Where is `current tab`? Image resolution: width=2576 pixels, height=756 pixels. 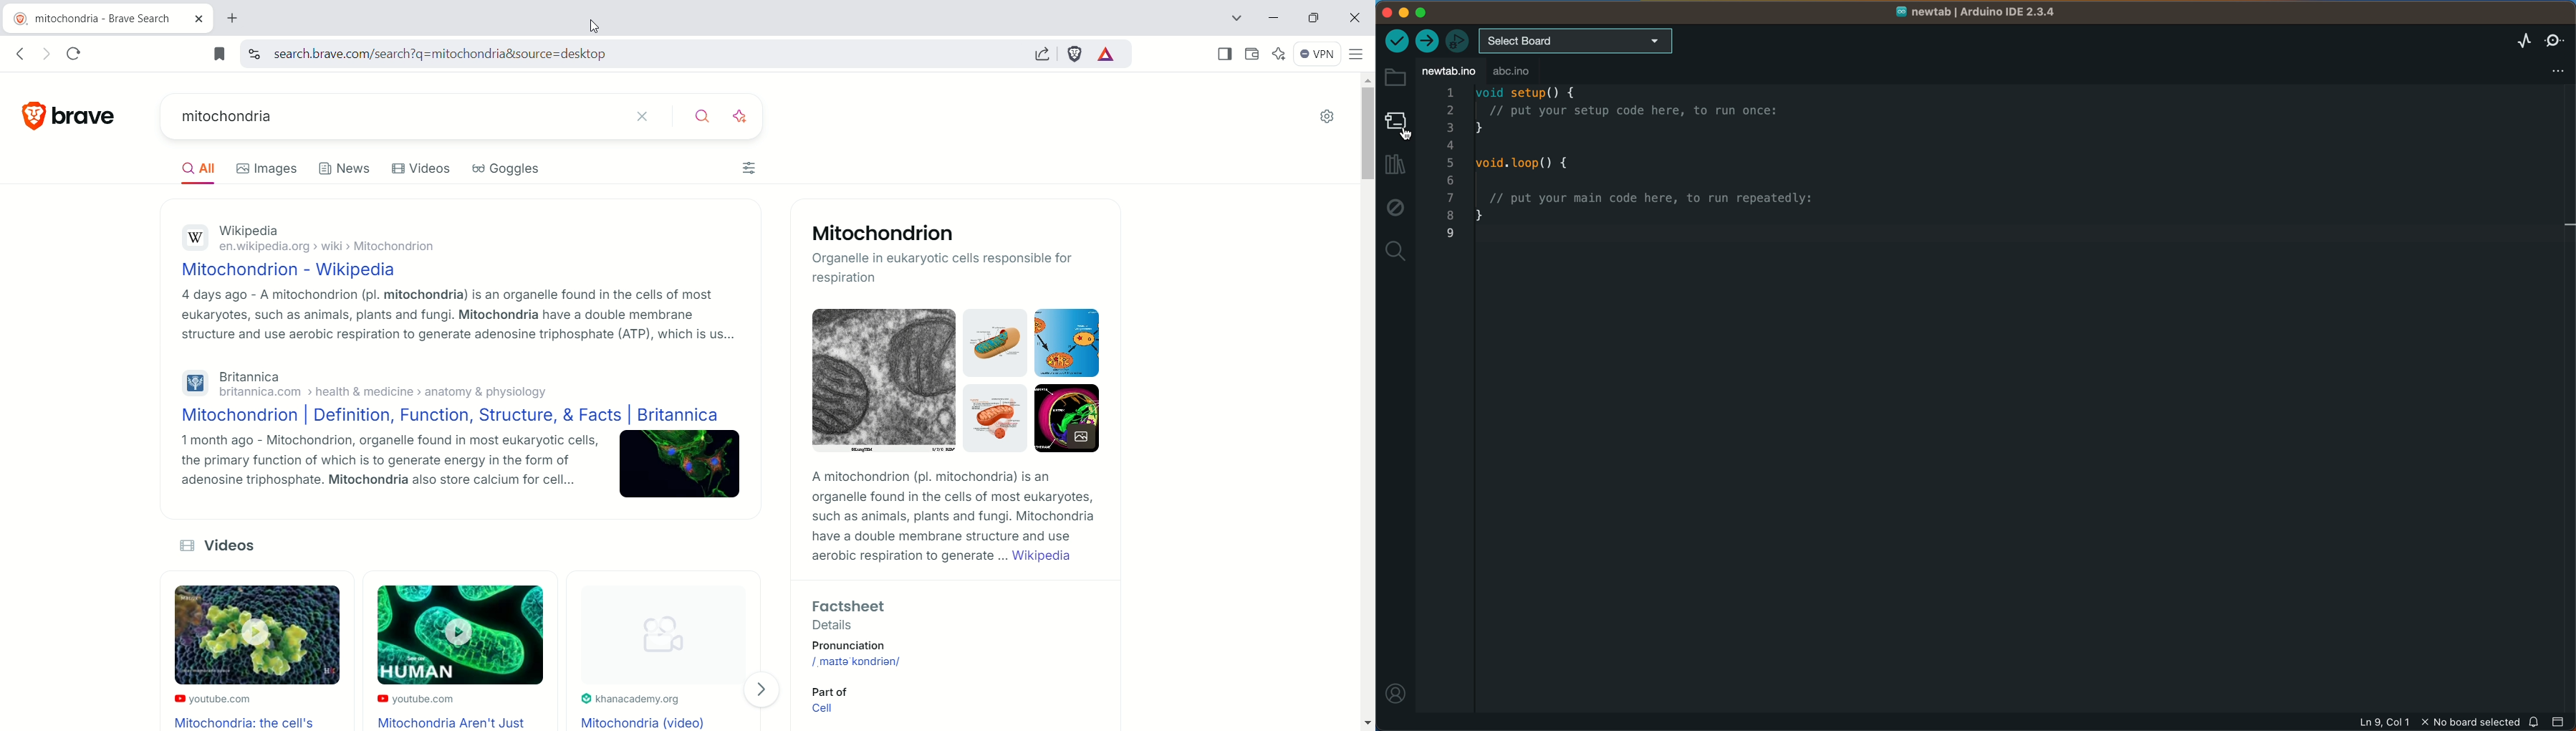
current tab is located at coordinates (95, 19).